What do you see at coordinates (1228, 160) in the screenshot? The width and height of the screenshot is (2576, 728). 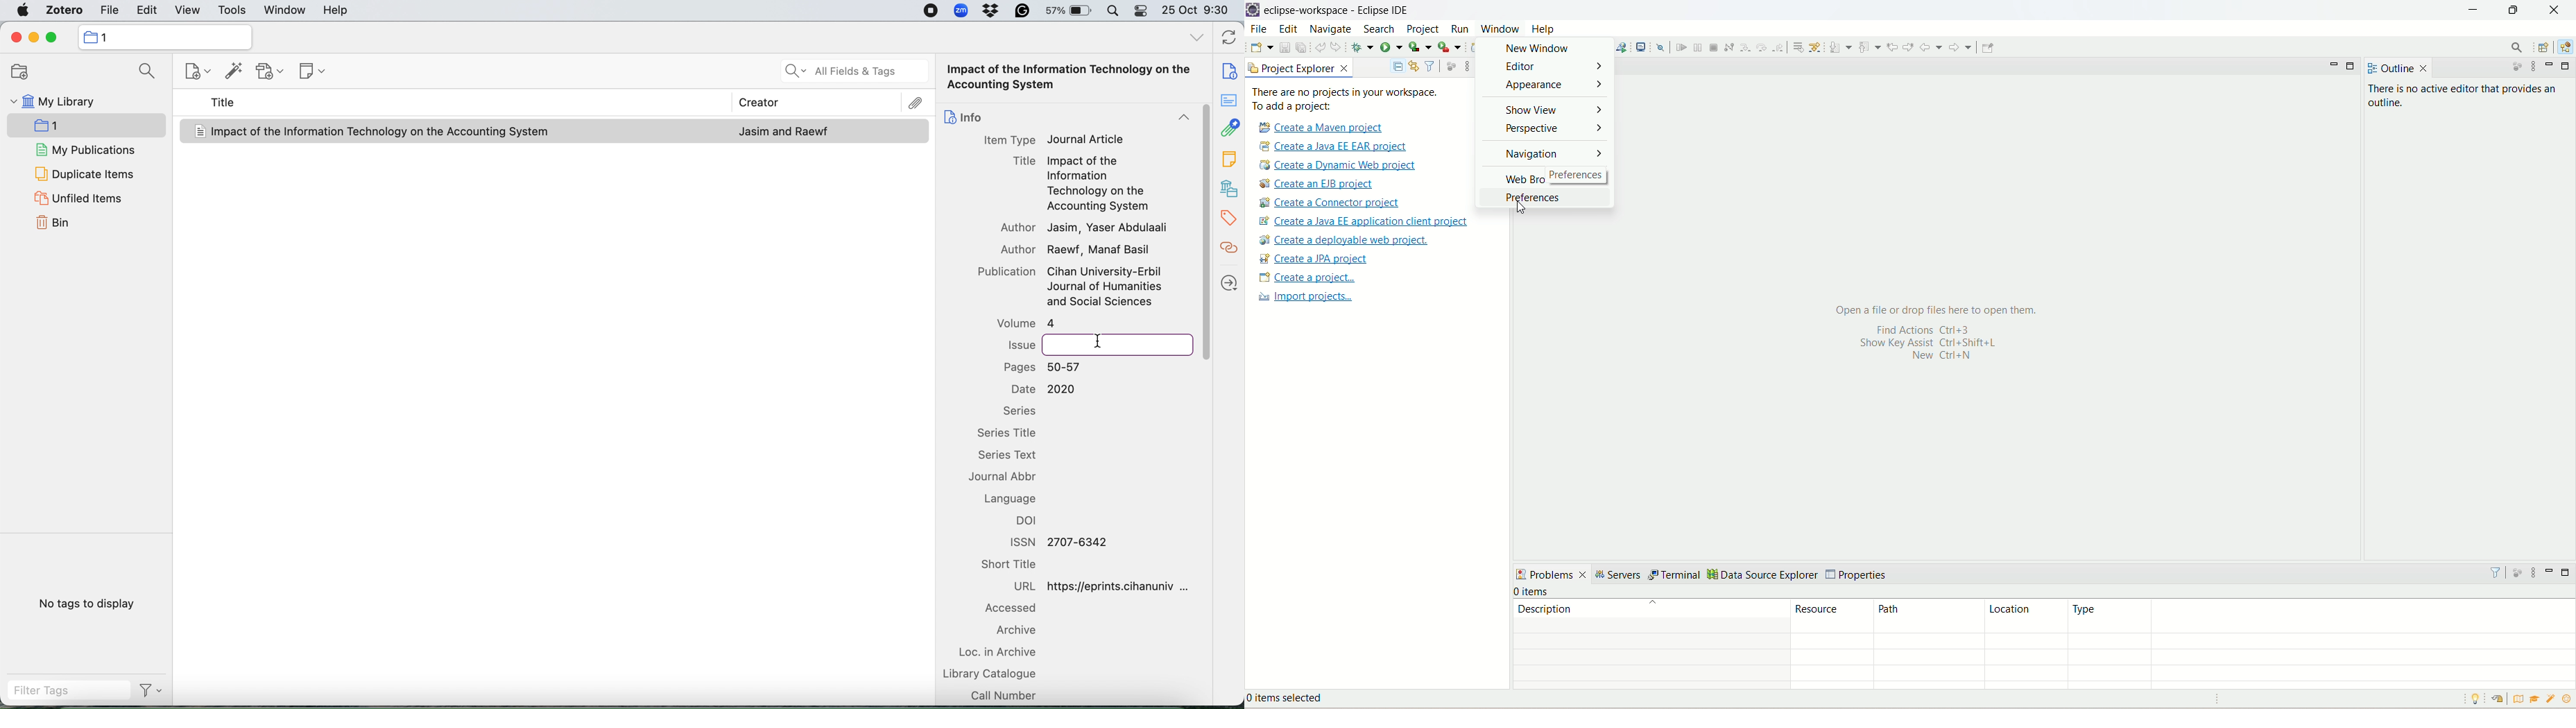 I see `tags` at bounding box center [1228, 160].